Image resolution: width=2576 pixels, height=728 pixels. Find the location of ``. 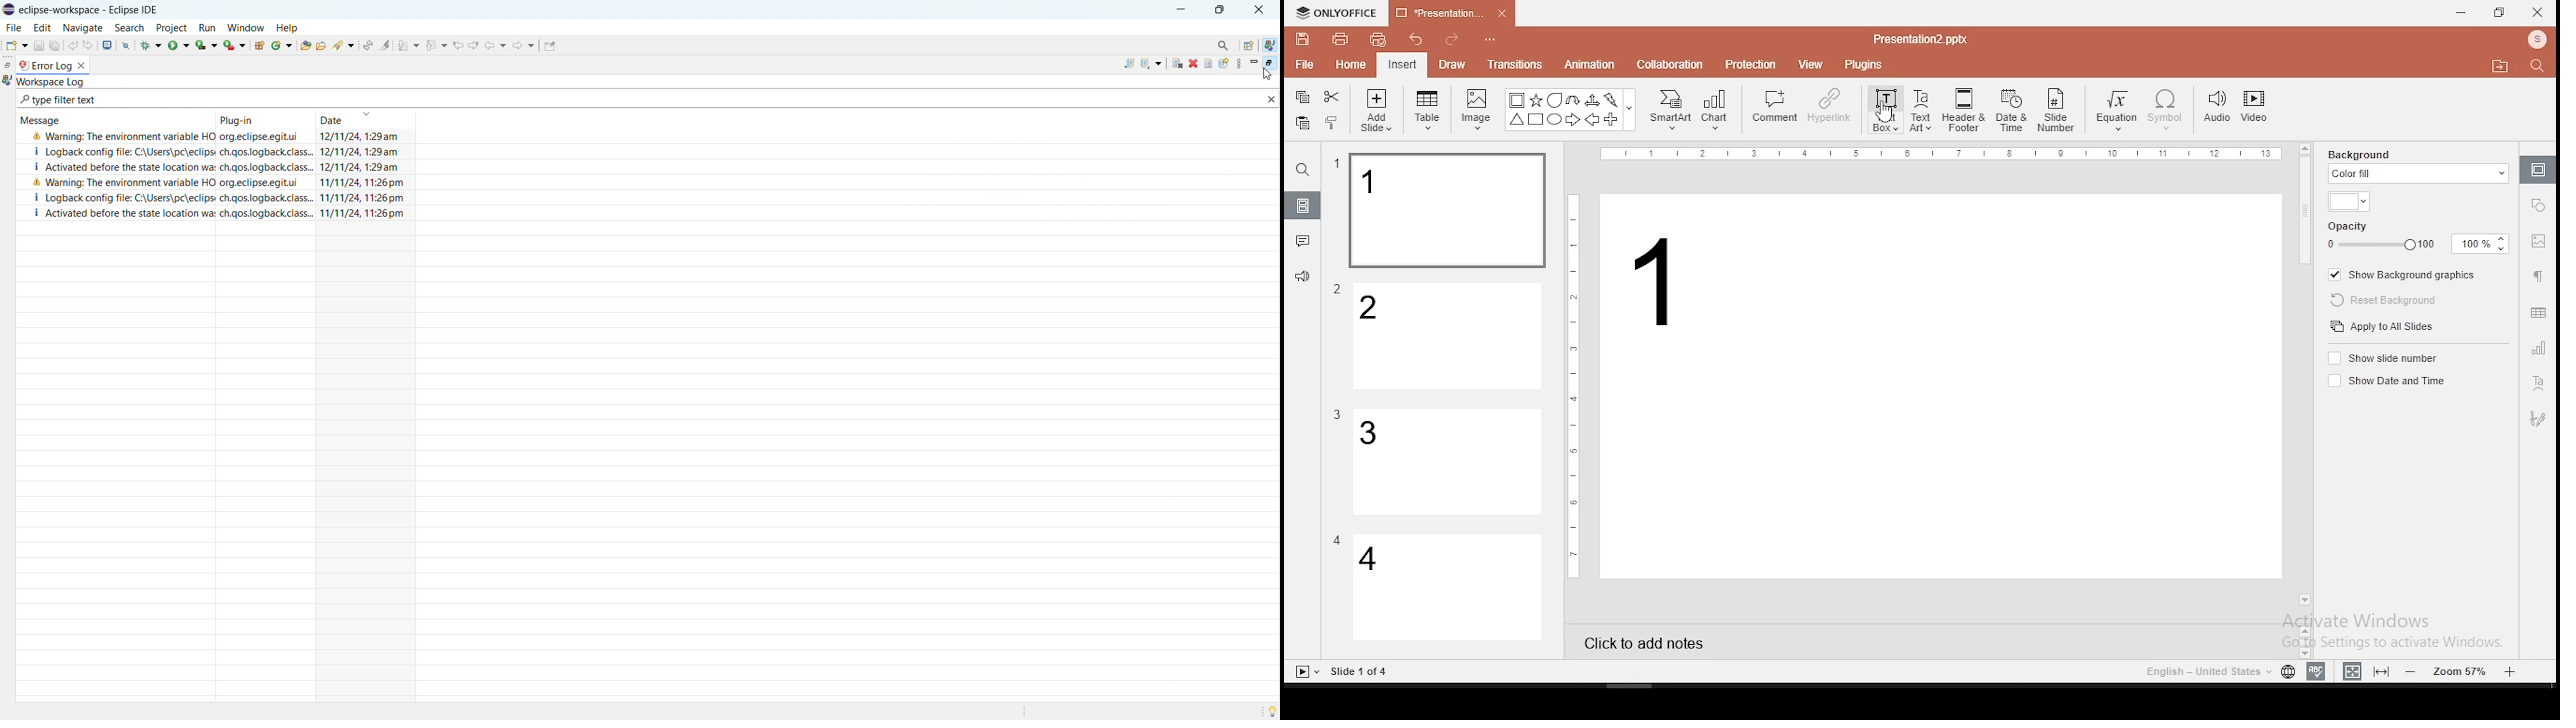

 is located at coordinates (1920, 38).